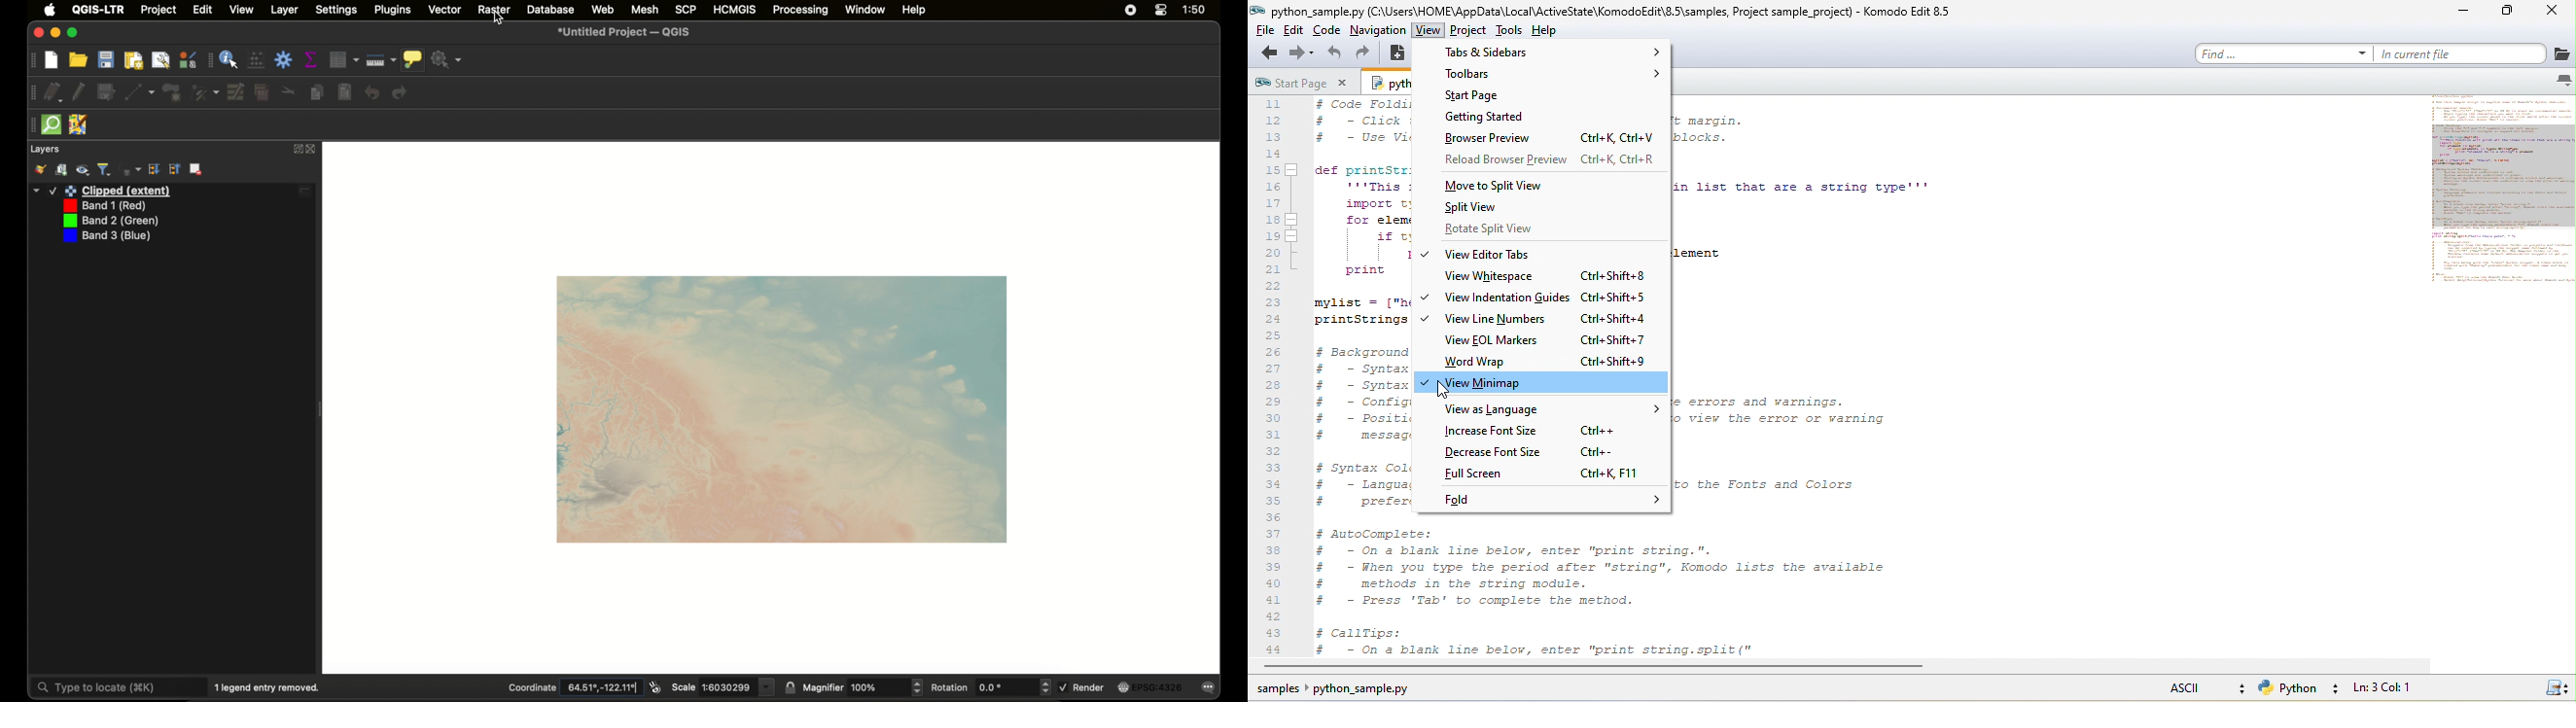 The image size is (2576, 728). Describe the element at coordinates (1551, 361) in the screenshot. I see `word wrap` at that location.